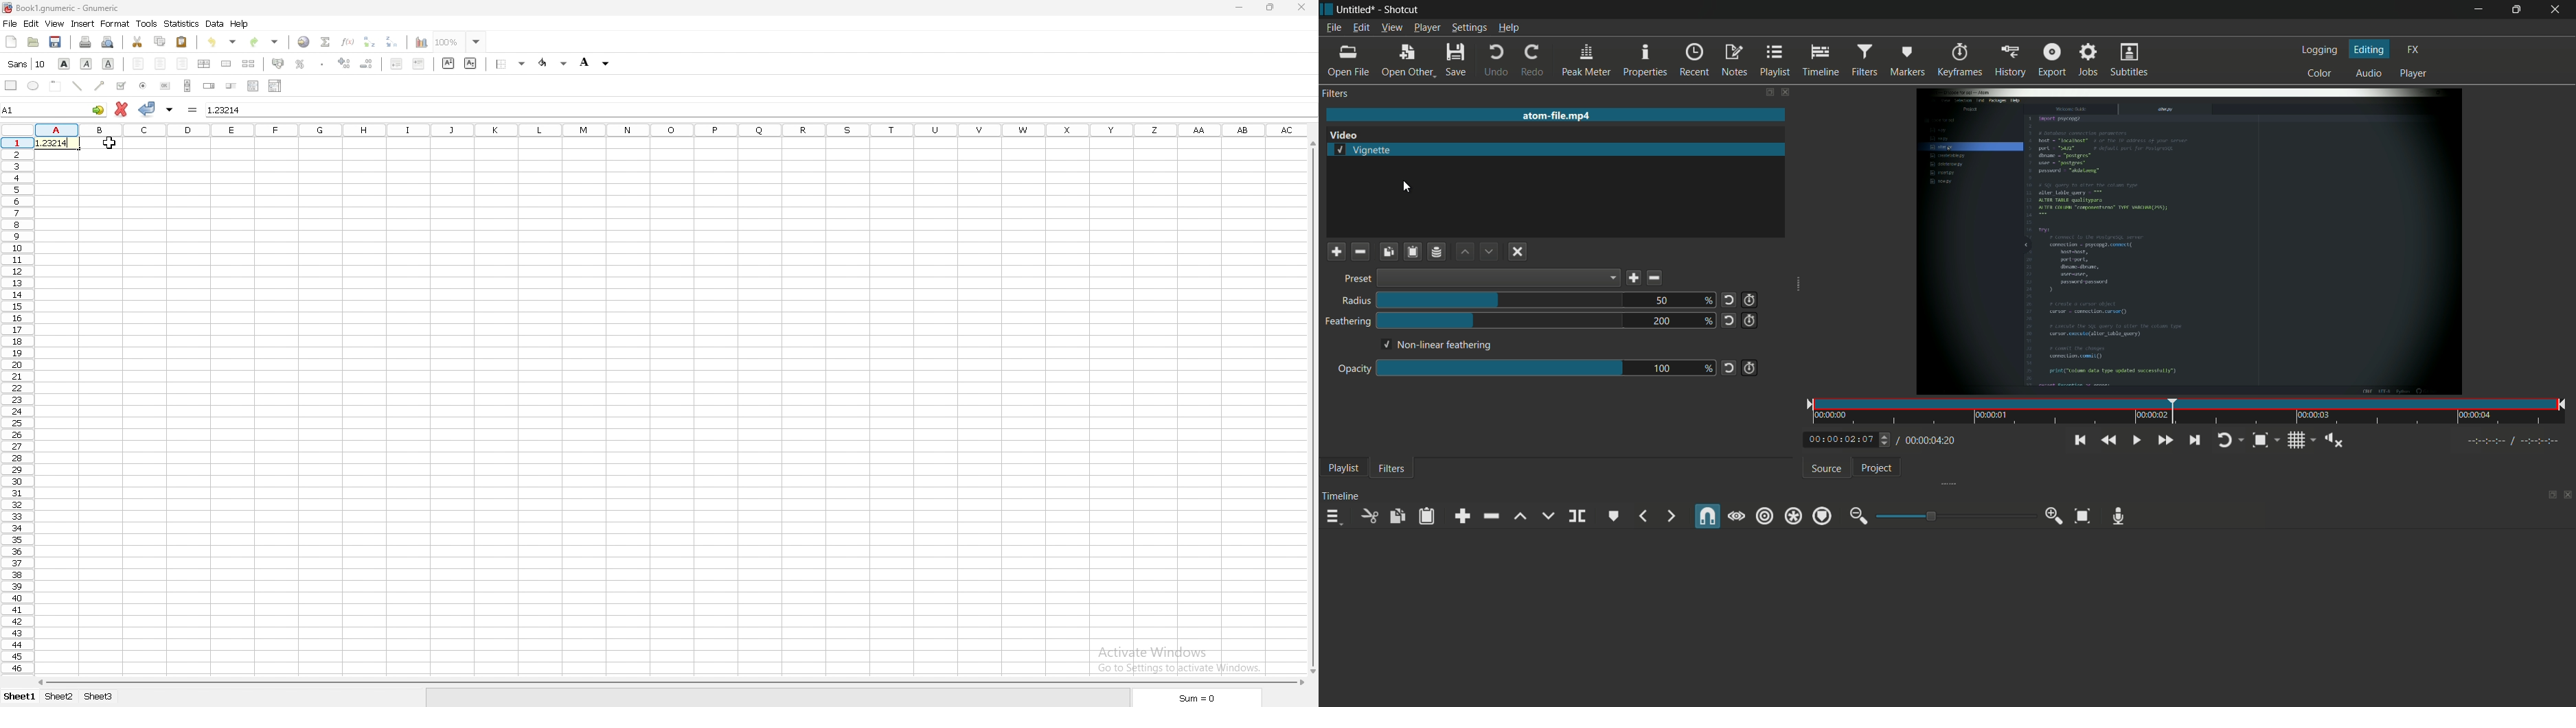  I want to click on sheet 1, so click(20, 697).